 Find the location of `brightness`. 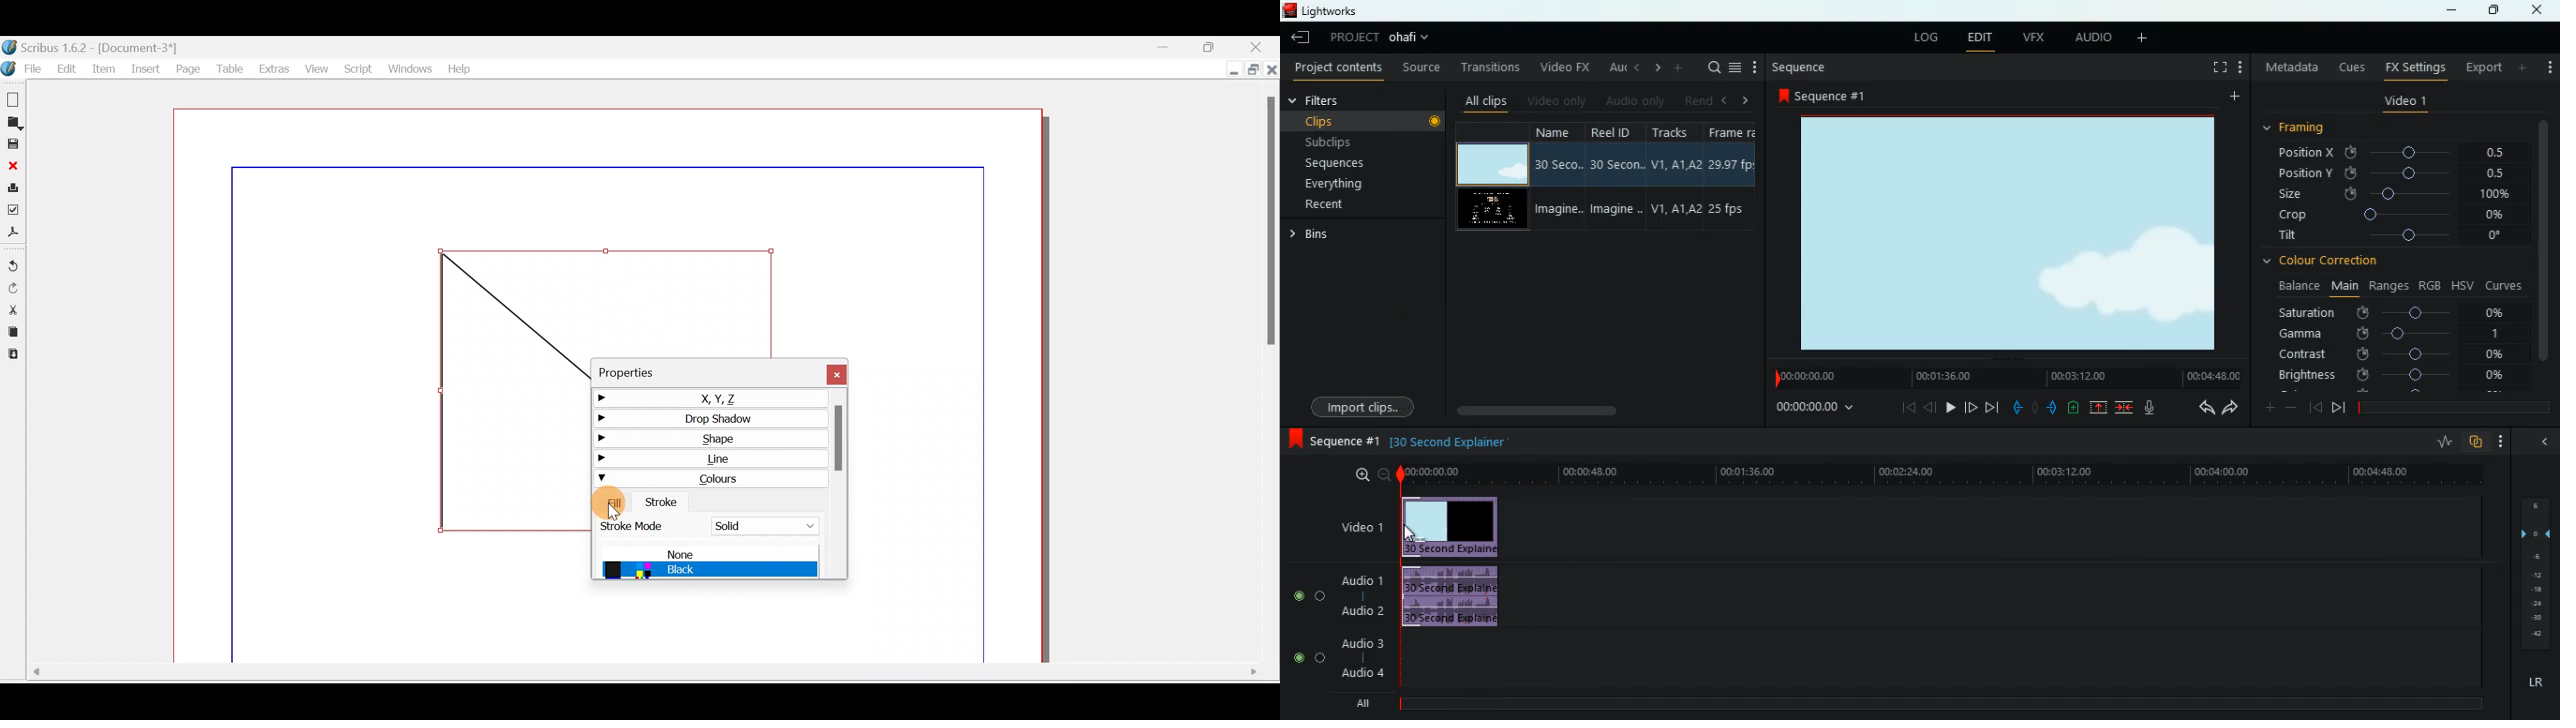

brightness is located at coordinates (2393, 374).